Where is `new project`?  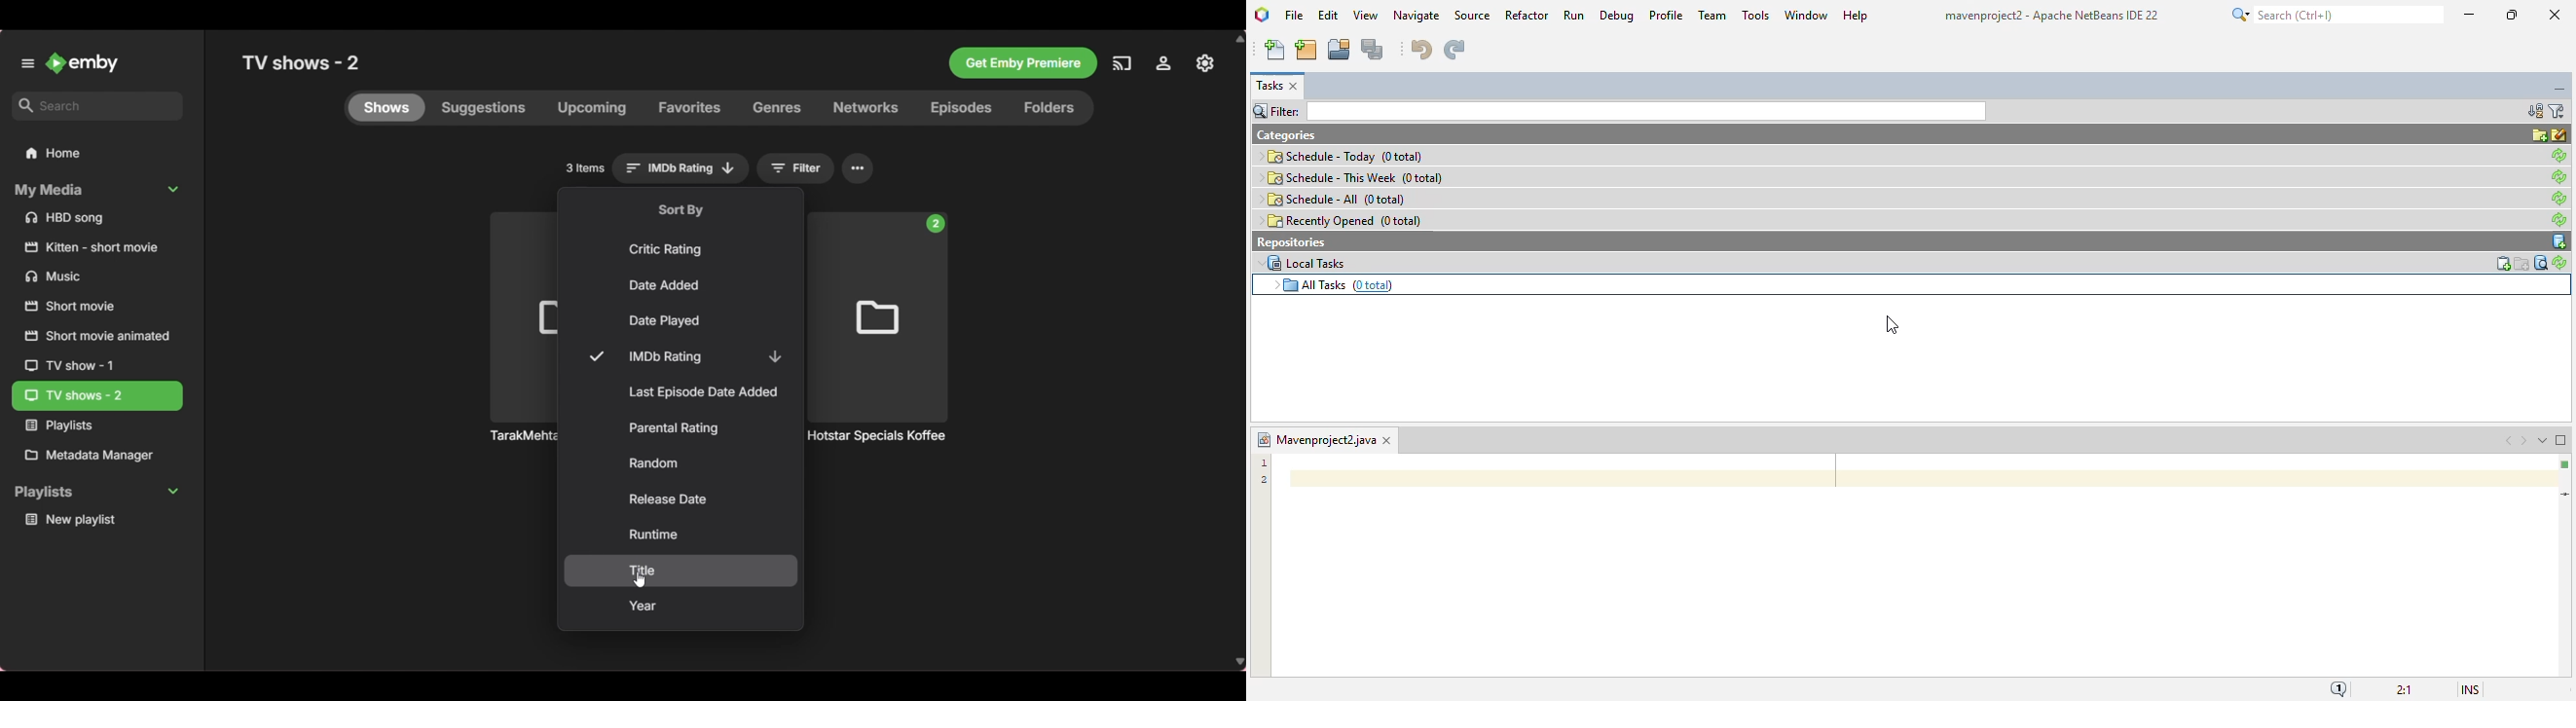
new project is located at coordinates (1306, 50).